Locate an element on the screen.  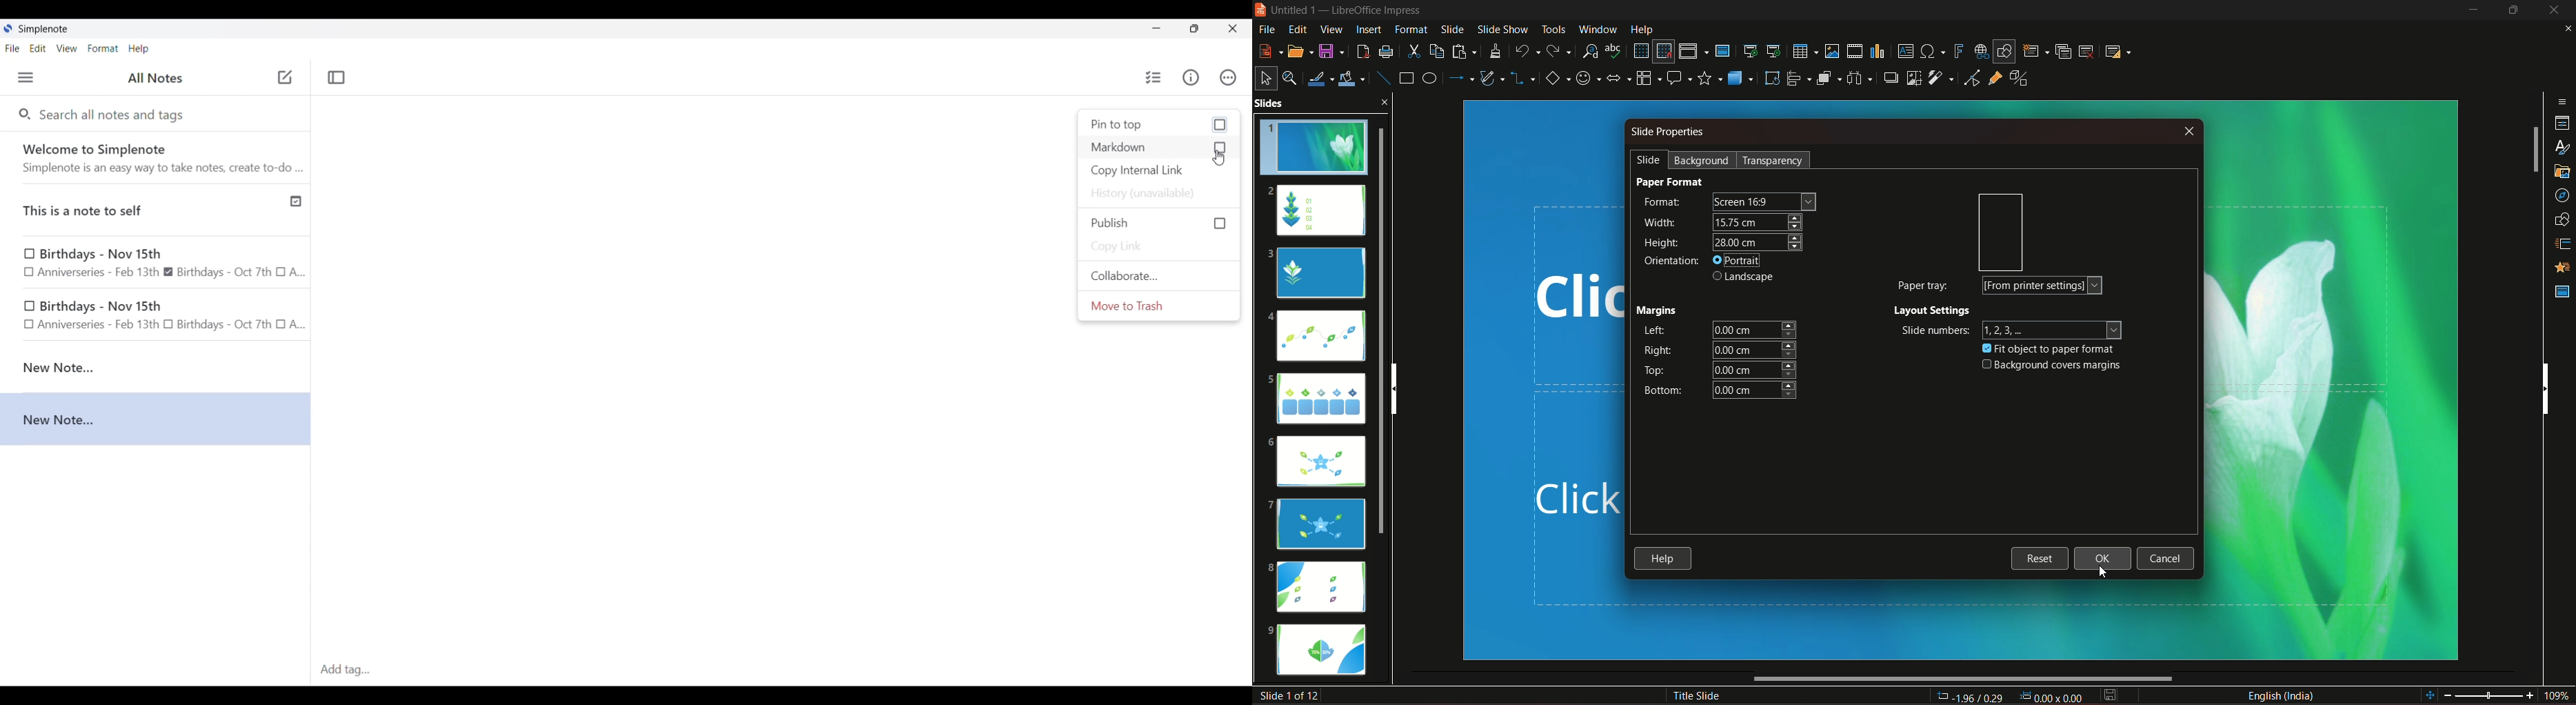
slide 2 is located at coordinates (1316, 210).